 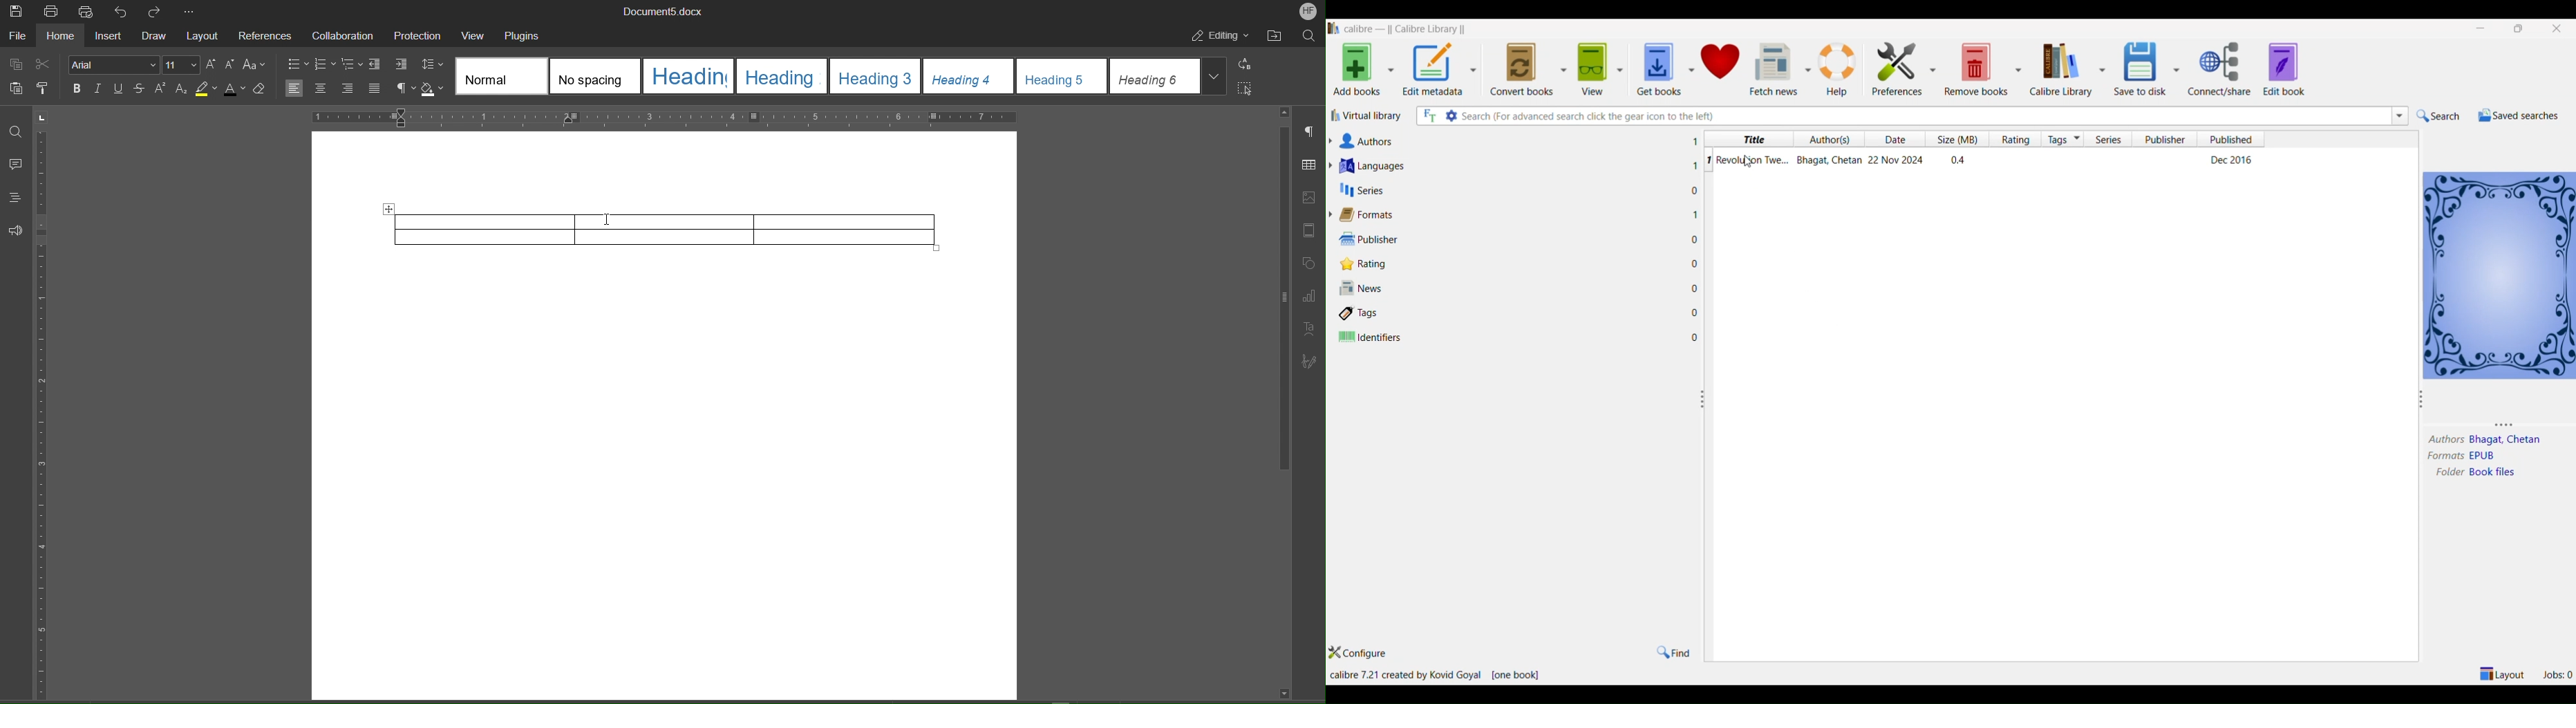 I want to click on remove books, so click(x=1977, y=68).